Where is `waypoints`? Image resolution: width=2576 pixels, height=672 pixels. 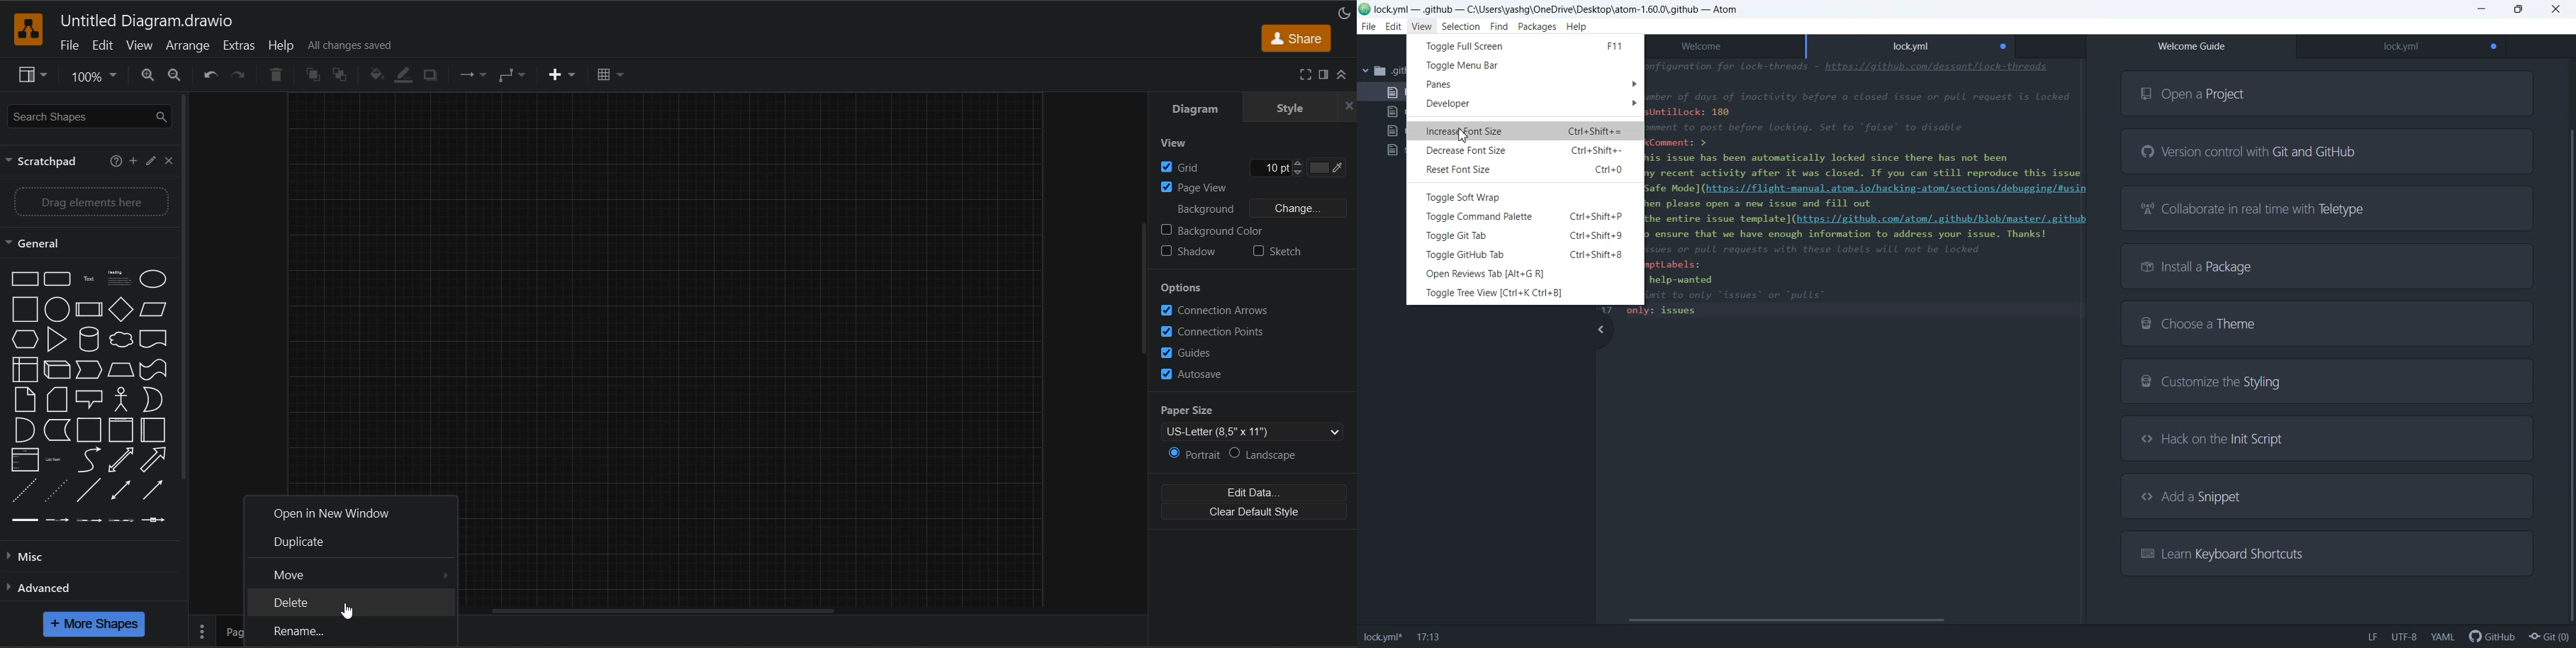
waypoints is located at coordinates (513, 75).